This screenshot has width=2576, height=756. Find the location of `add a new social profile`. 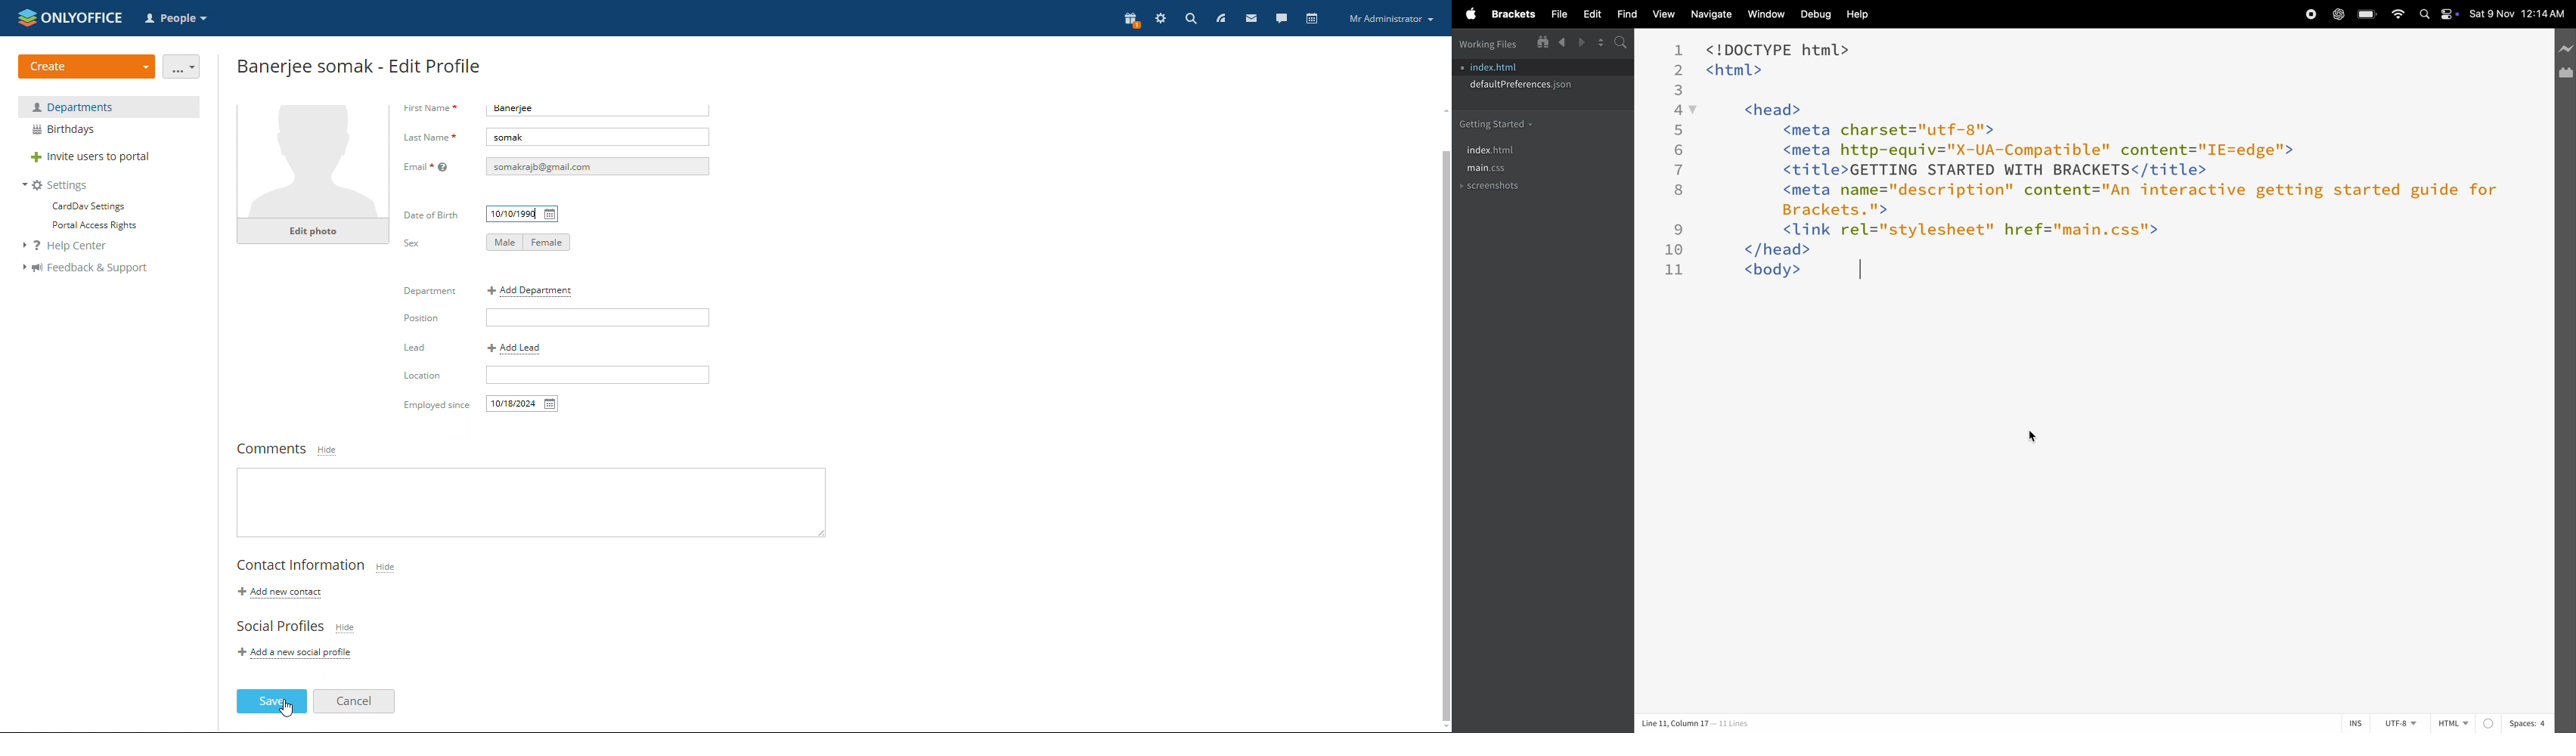

add a new social profile is located at coordinates (298, 651).